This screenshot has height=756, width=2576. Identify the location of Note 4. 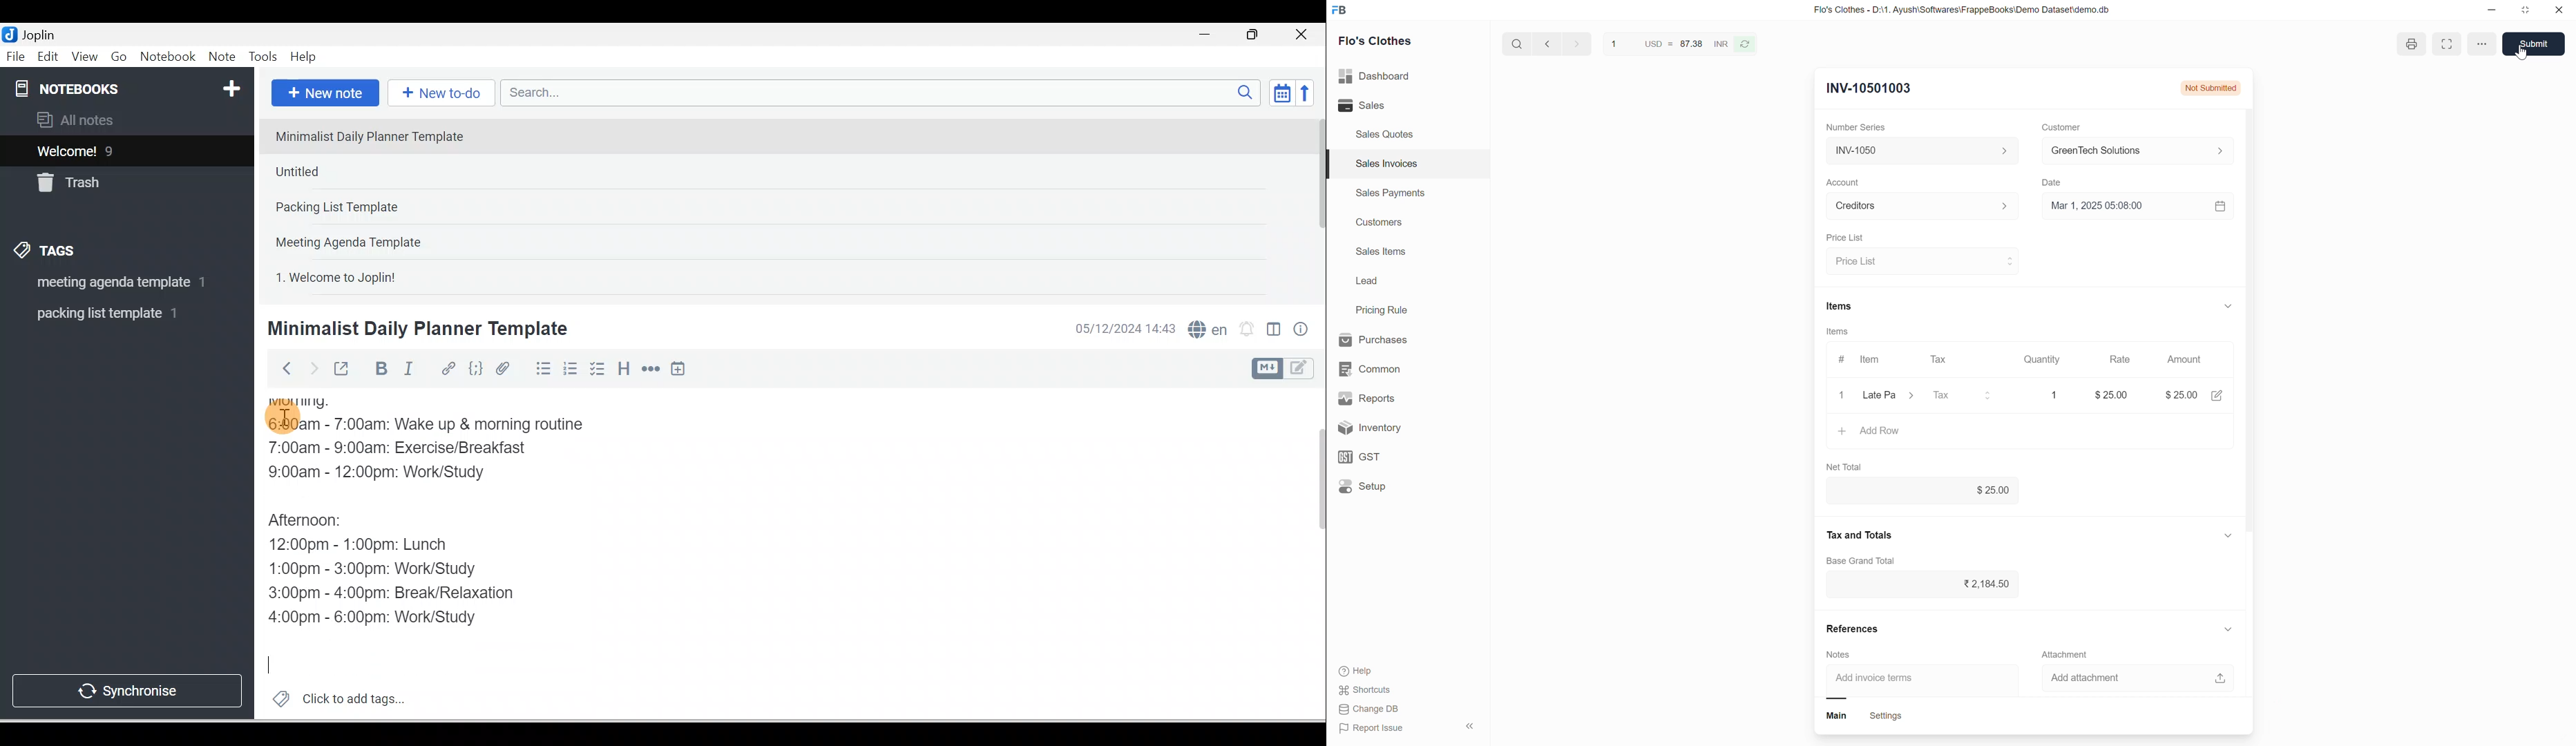
(368, 239).